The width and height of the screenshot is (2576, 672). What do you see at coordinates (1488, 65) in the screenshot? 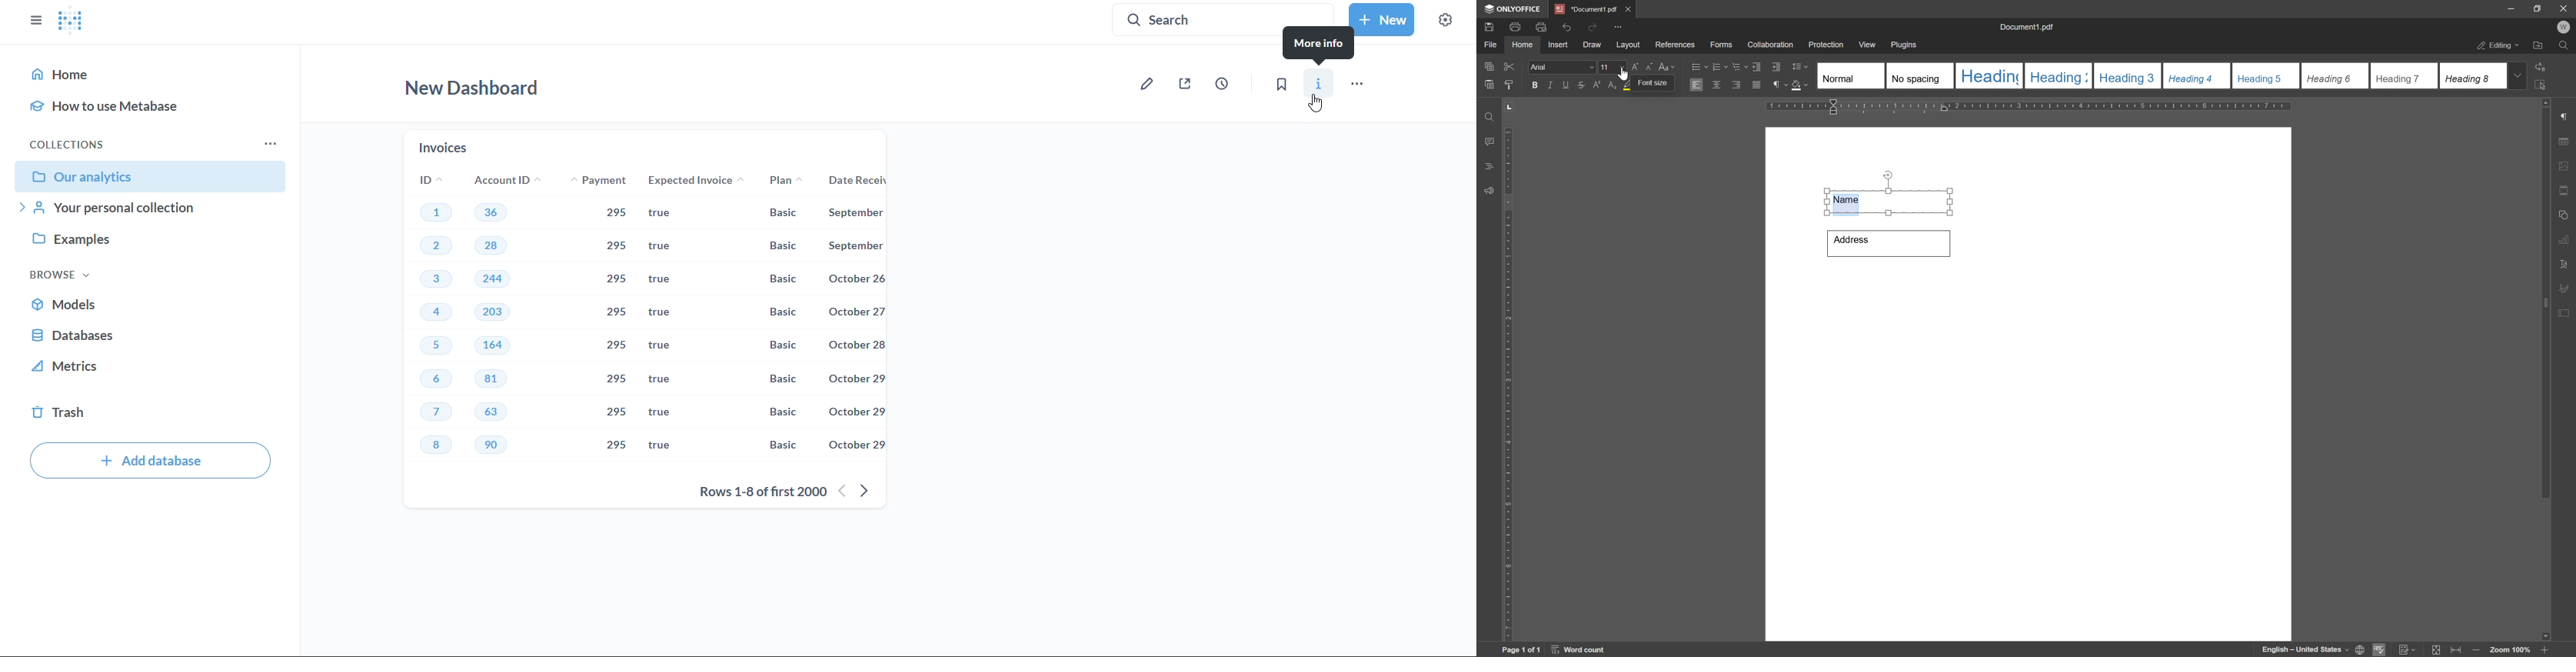
I see `copy` at bounding box center [1488, 65].